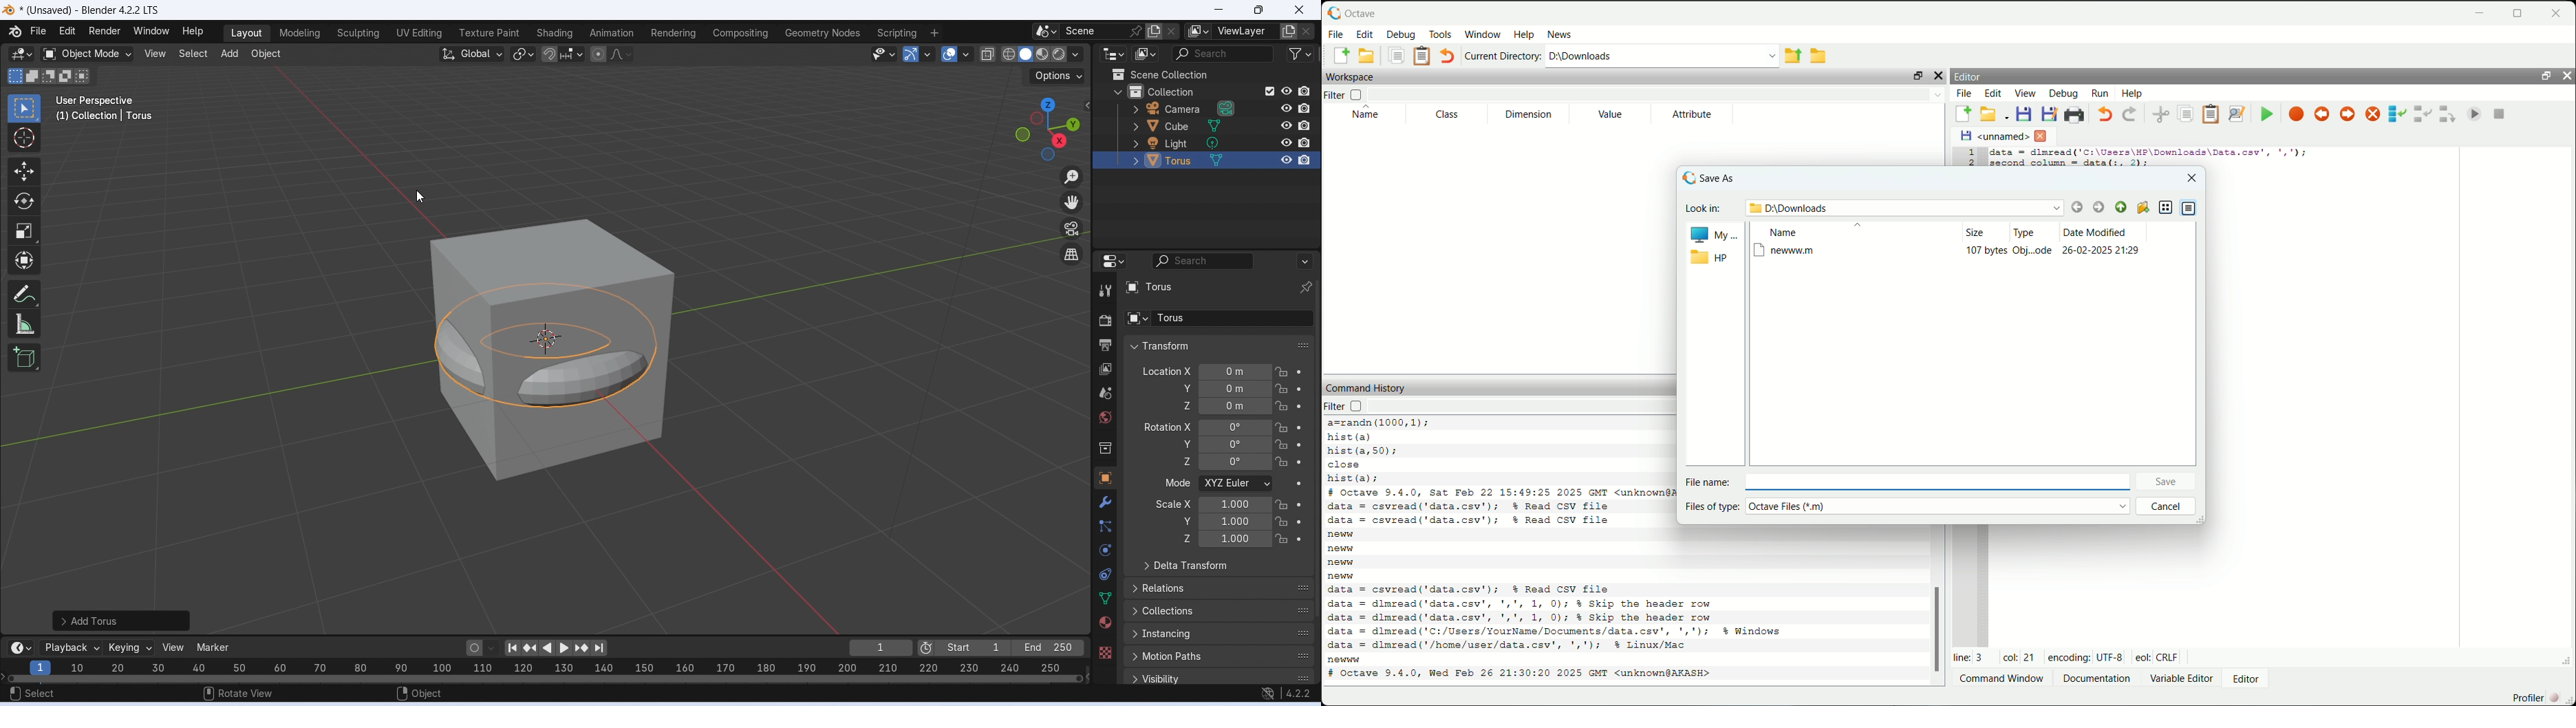 This screenshot has width=2576, height=728. I want to click on forward, so click(2100, 207).